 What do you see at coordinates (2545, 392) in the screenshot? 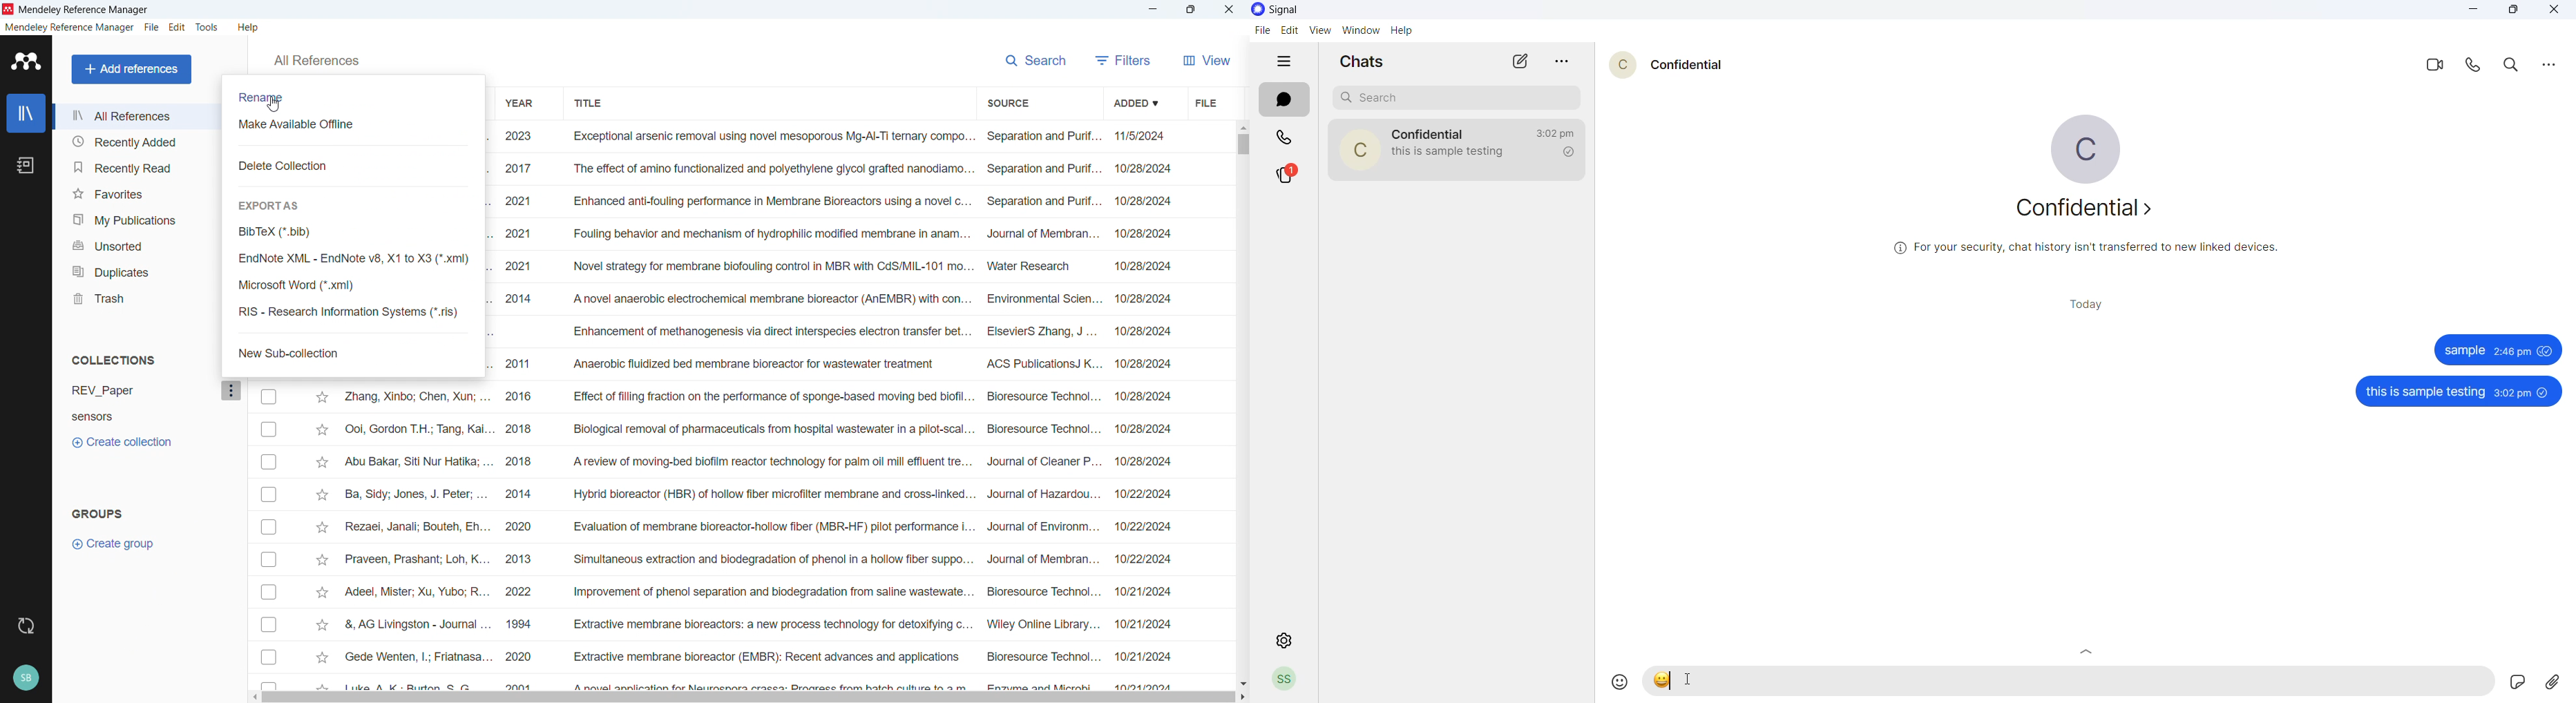
I see `unseen` at bounding box center [2545, 392].